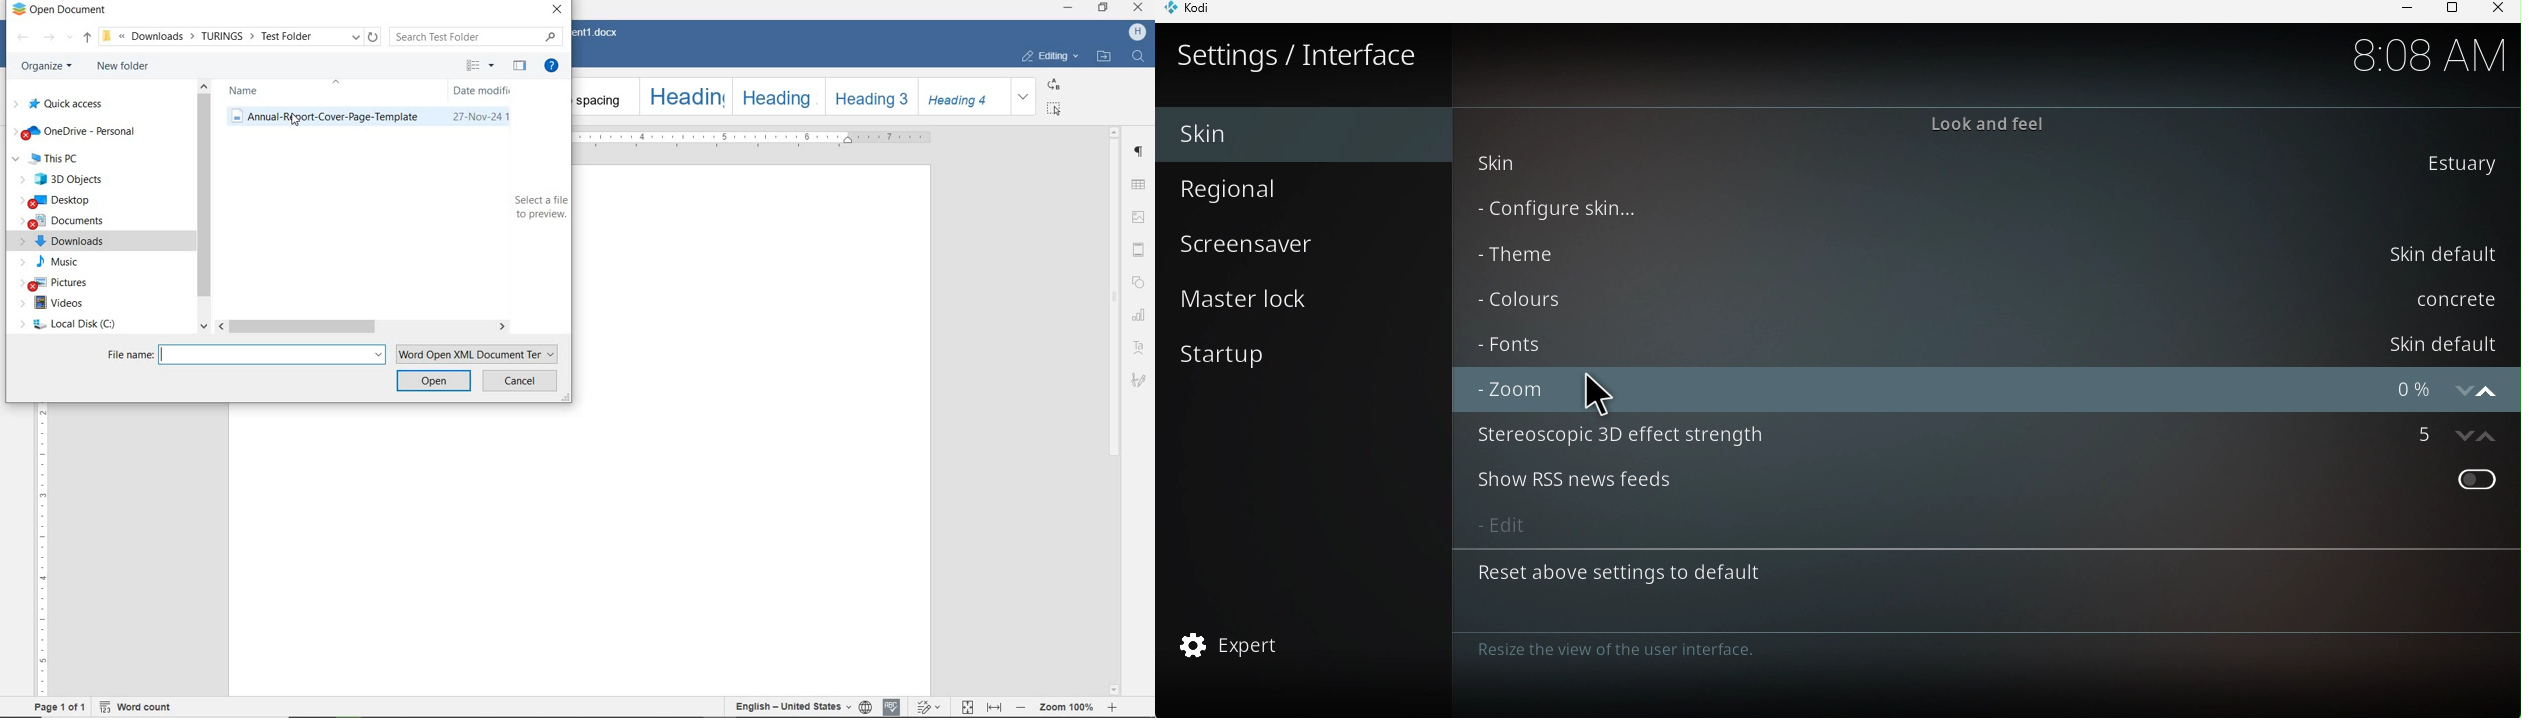 The image size is (2548, 728). Describe the element at coordinates (45, 67) in the screenshot. I see `organize` at that location.